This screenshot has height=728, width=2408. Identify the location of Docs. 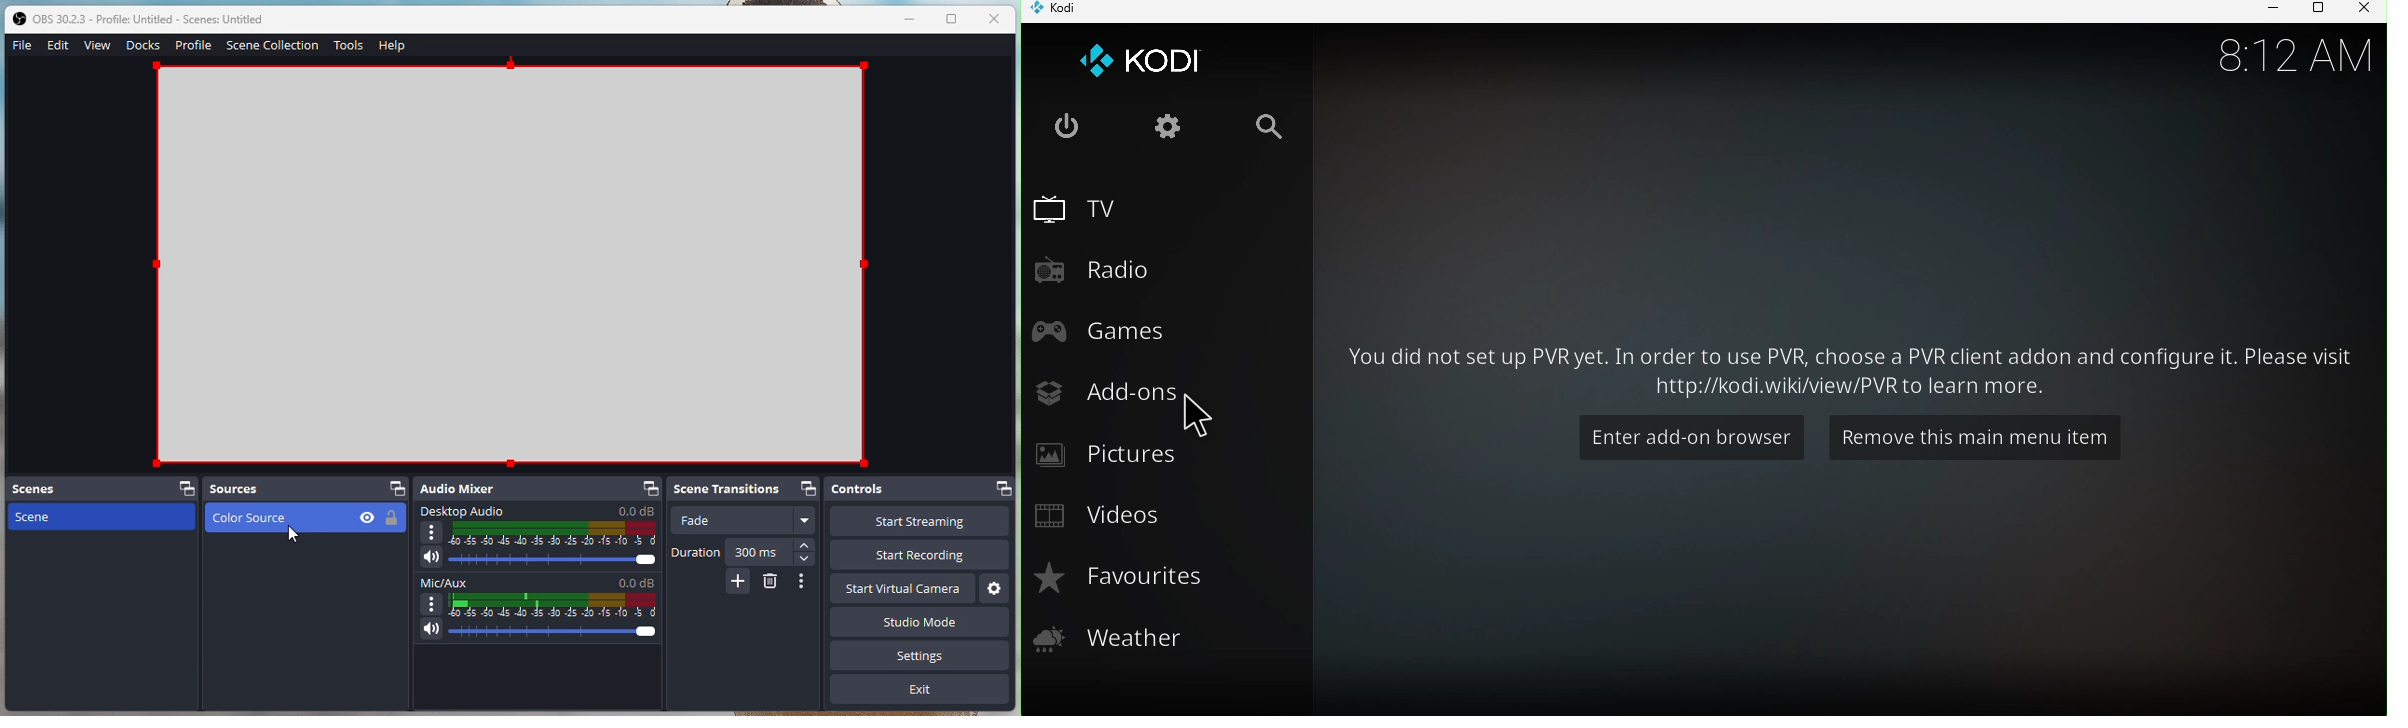
(143, 45).